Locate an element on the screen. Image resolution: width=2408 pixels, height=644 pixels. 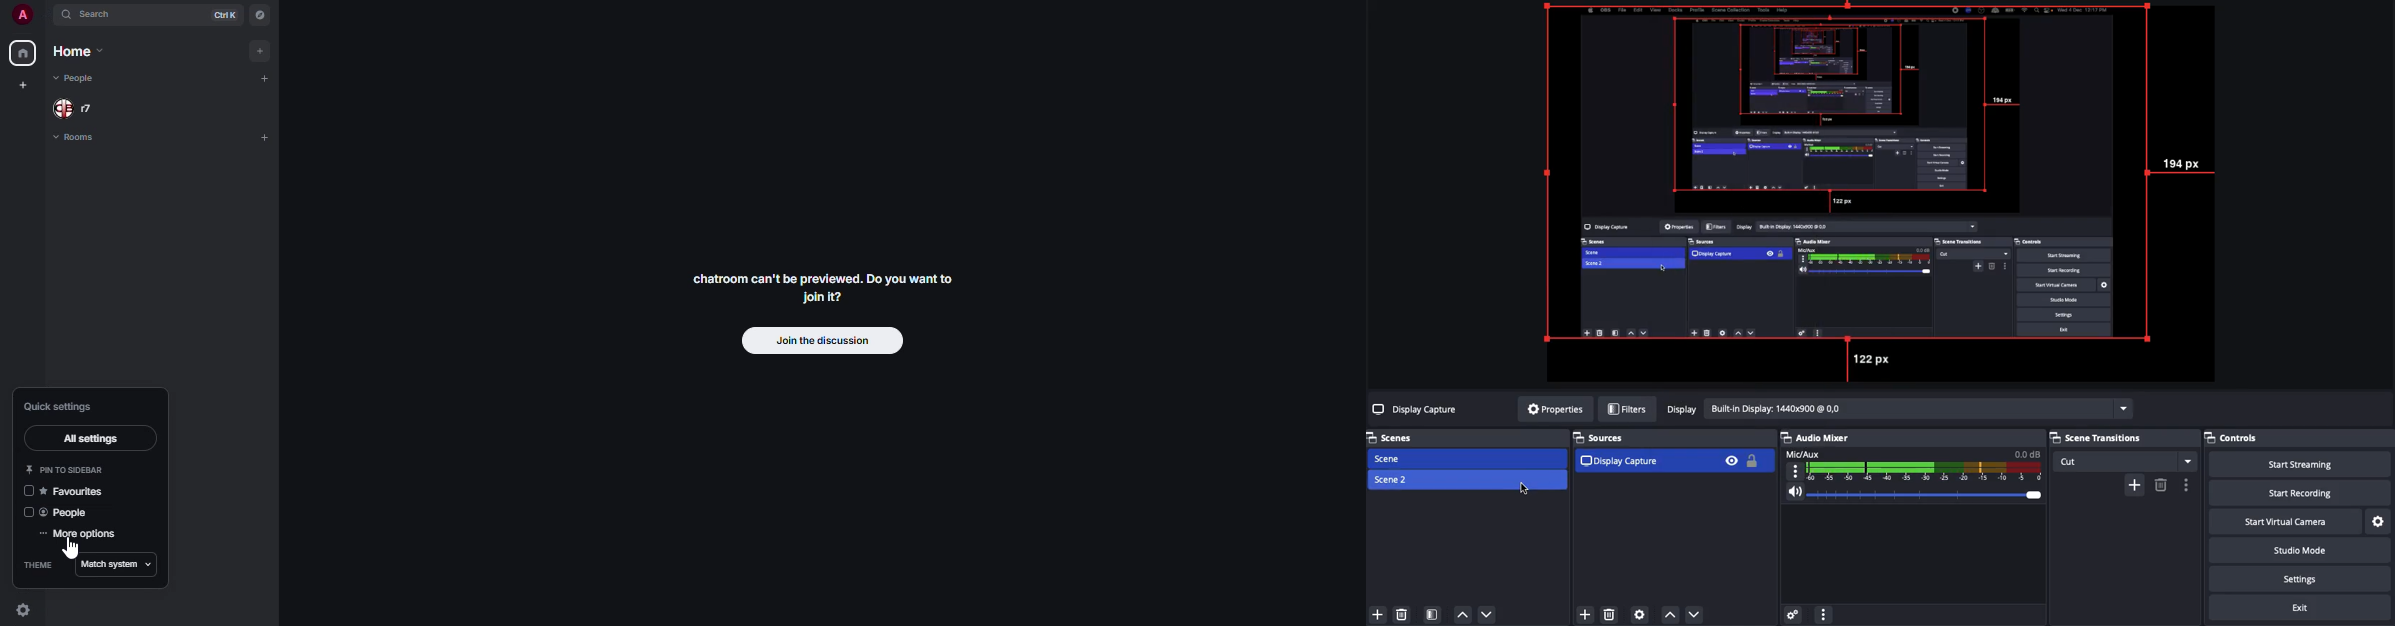
Start recording is located at coordinates (2296, 492).